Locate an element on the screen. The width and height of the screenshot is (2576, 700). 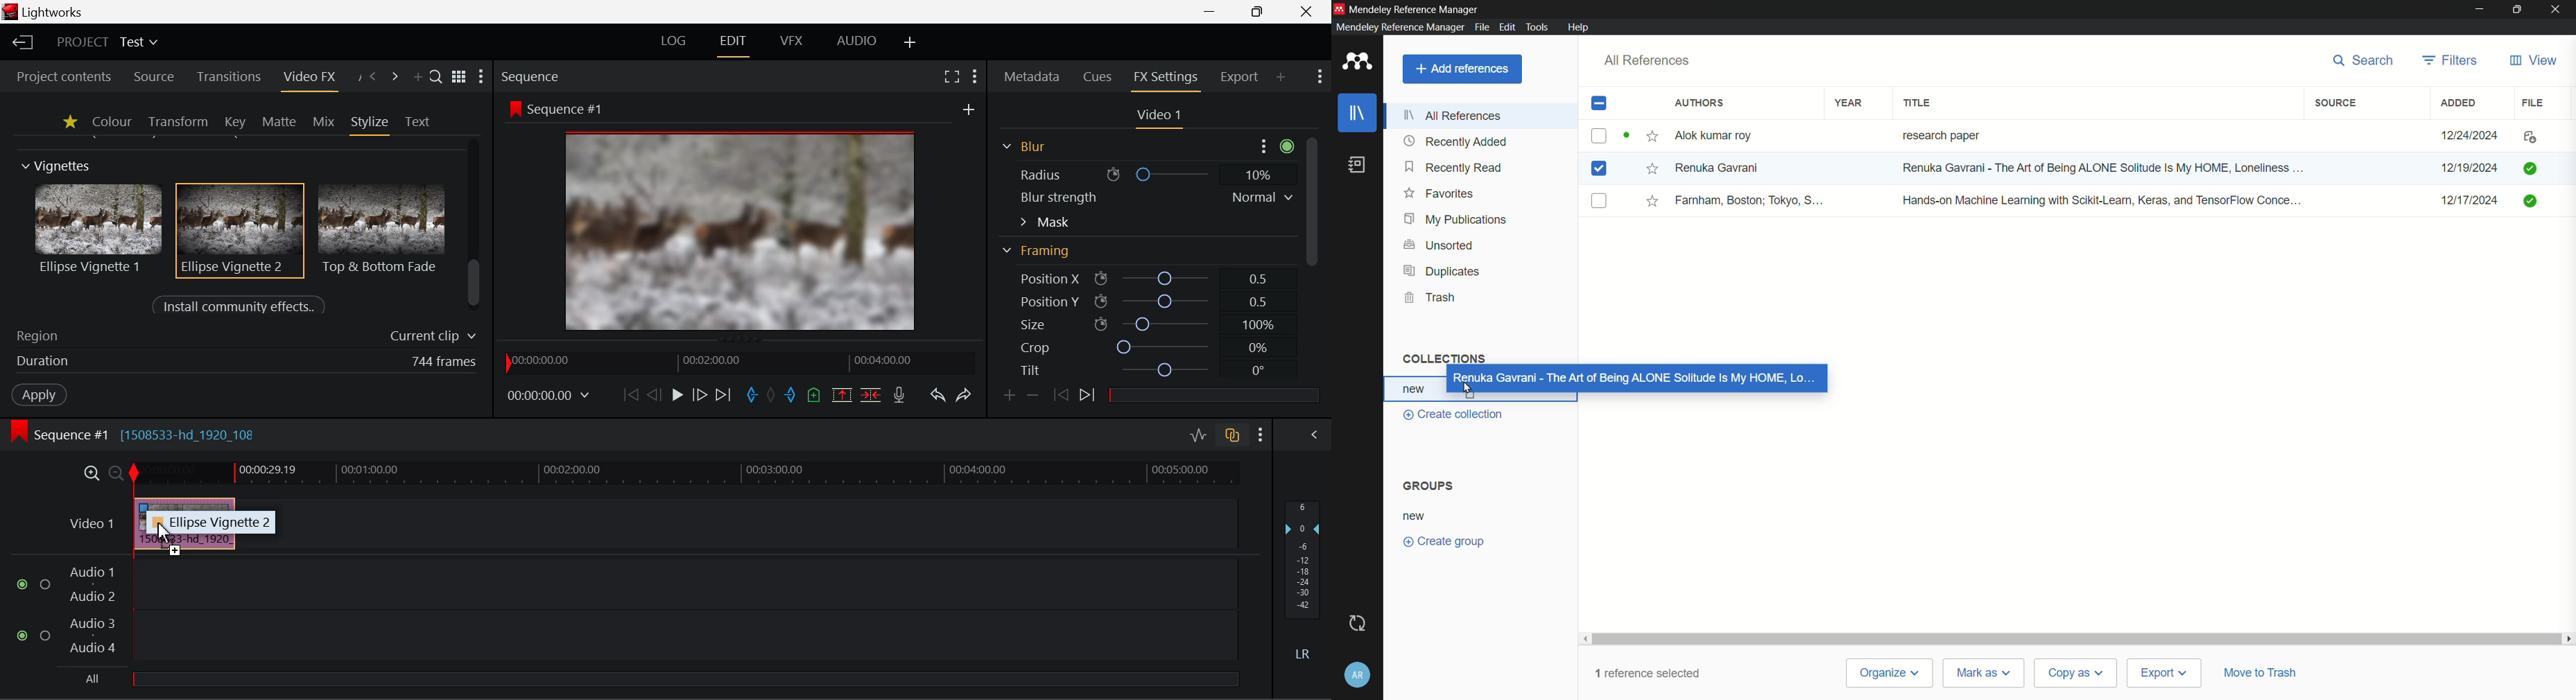
Text Panel Open is located at coordinates (419, 121).